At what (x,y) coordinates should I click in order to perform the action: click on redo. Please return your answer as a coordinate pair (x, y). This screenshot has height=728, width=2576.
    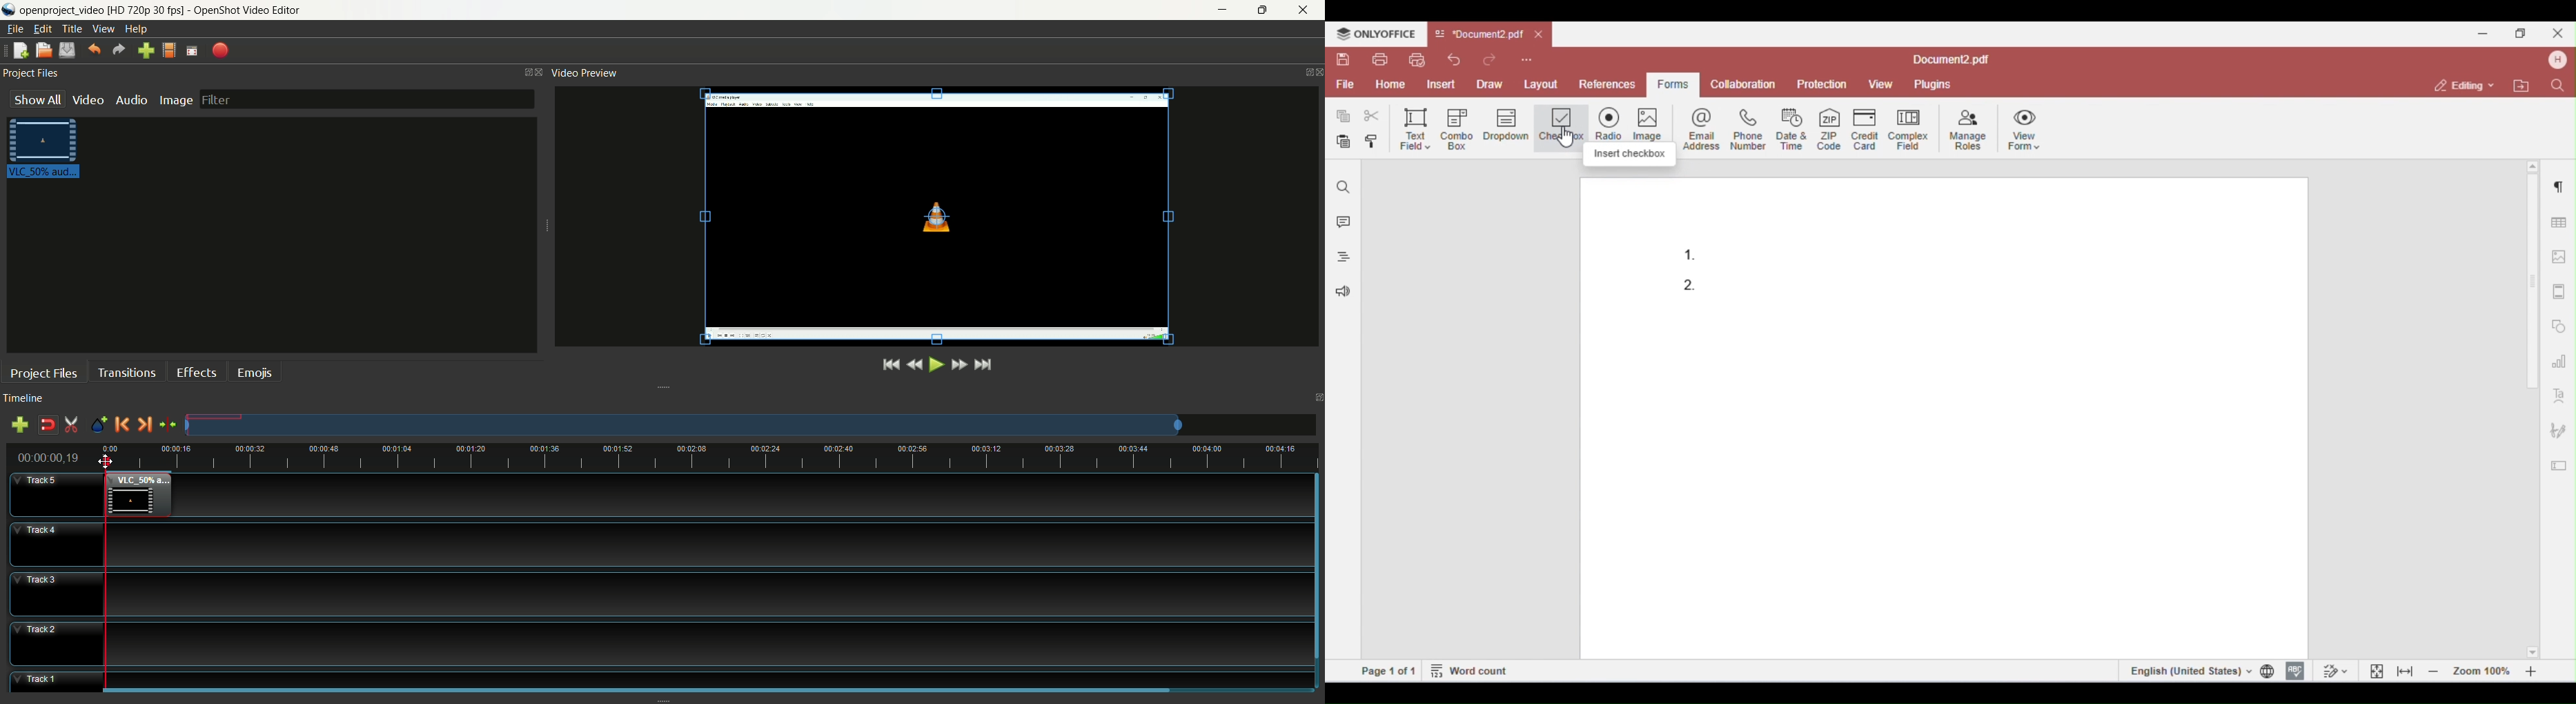
    Looking at the image, I should click on (119, 49).